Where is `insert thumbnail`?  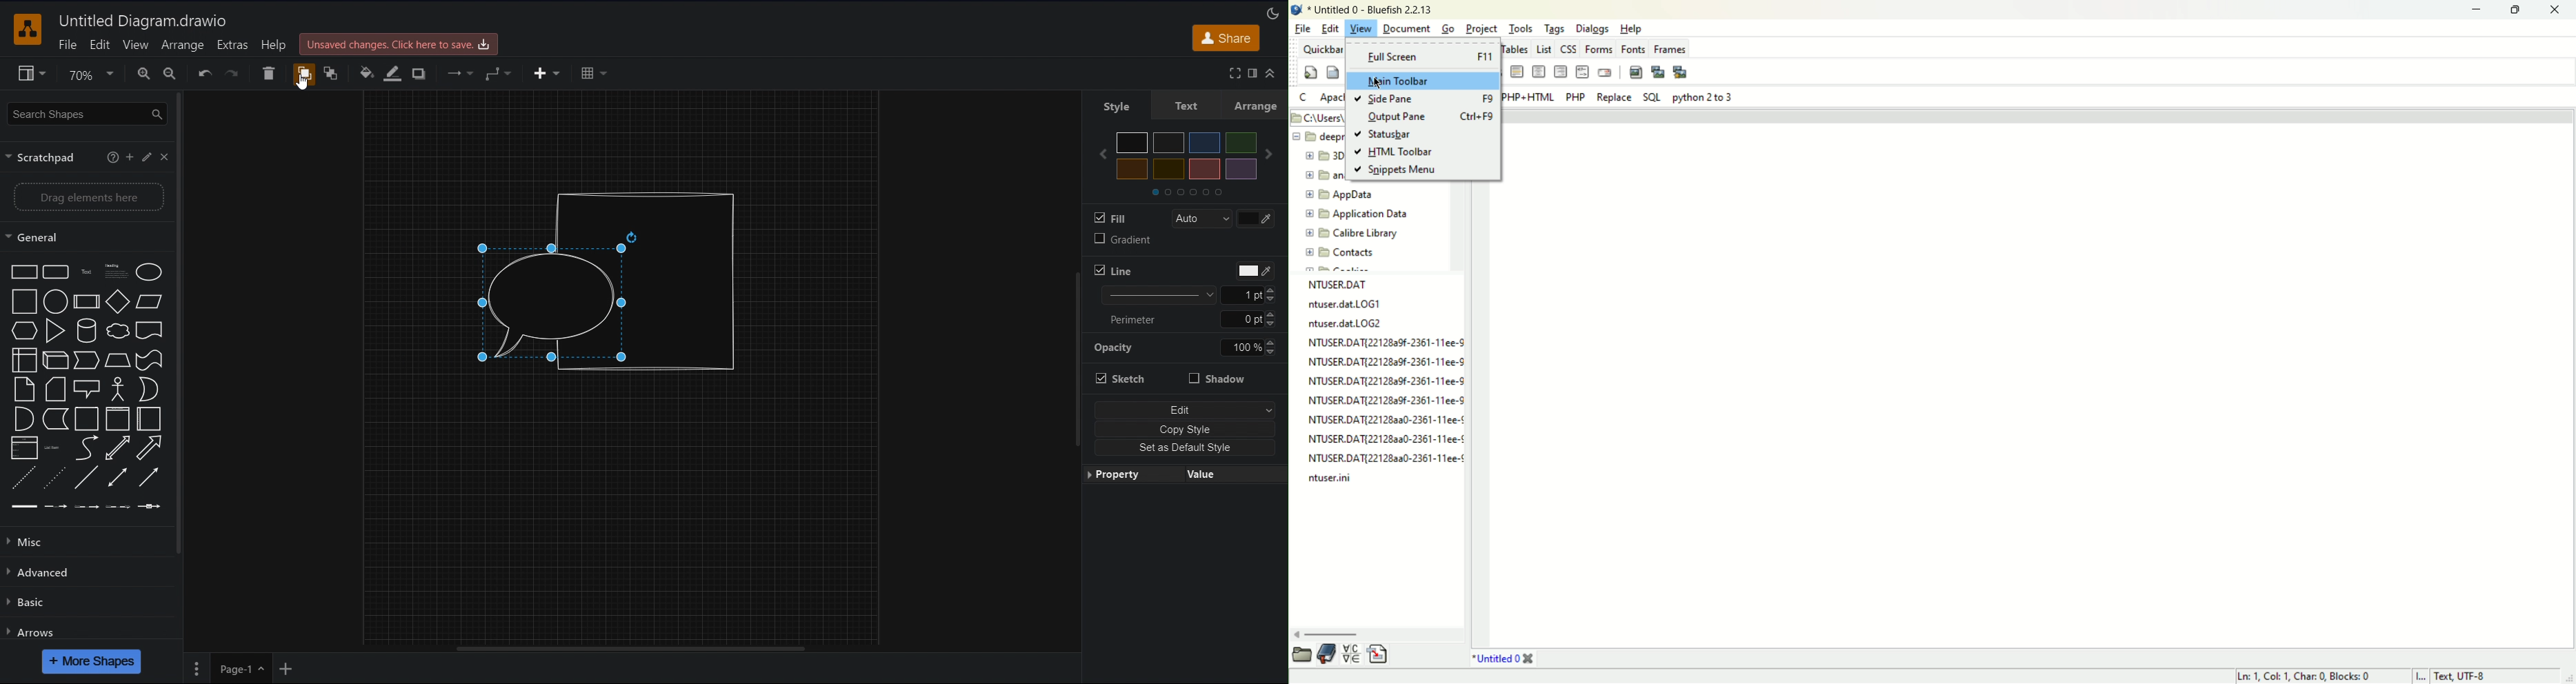 insert thumbnail is located at coordinates (1658, 71).